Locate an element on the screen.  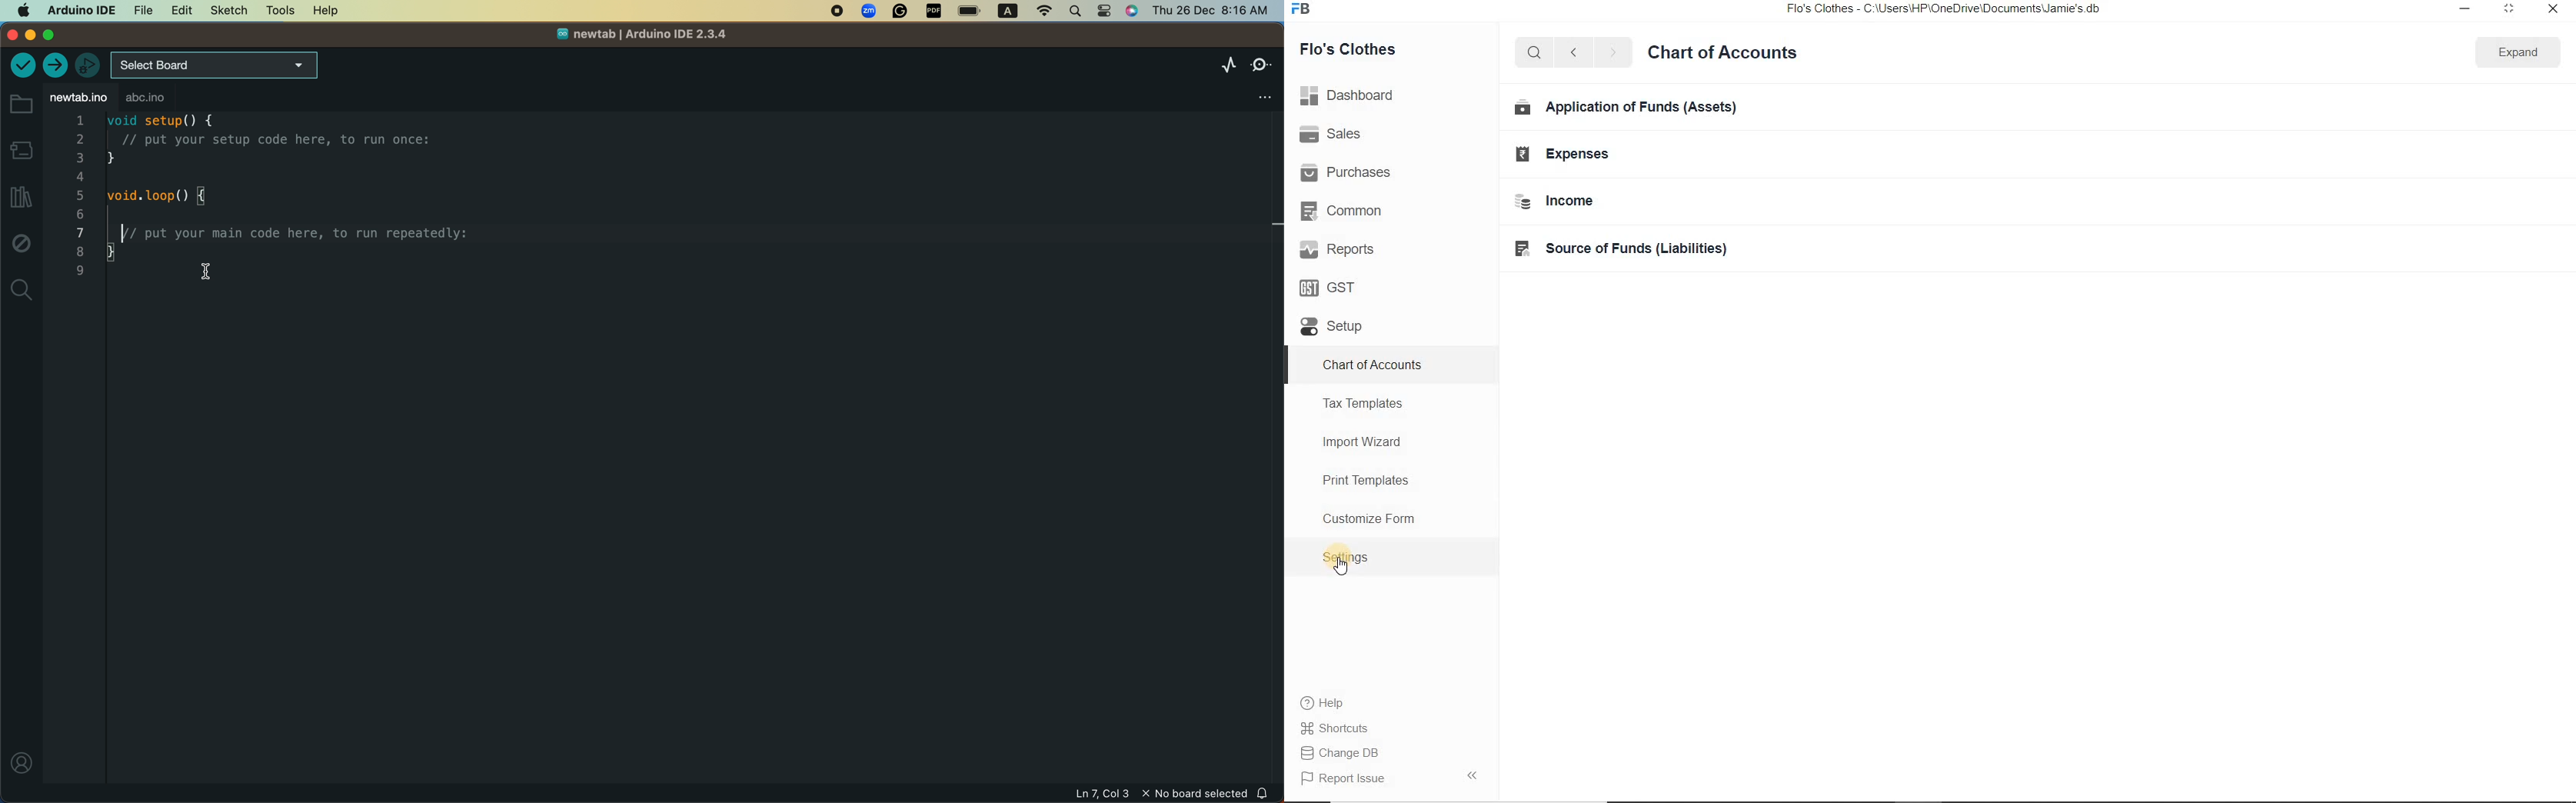
icon is located at coordinates (1306, 13).